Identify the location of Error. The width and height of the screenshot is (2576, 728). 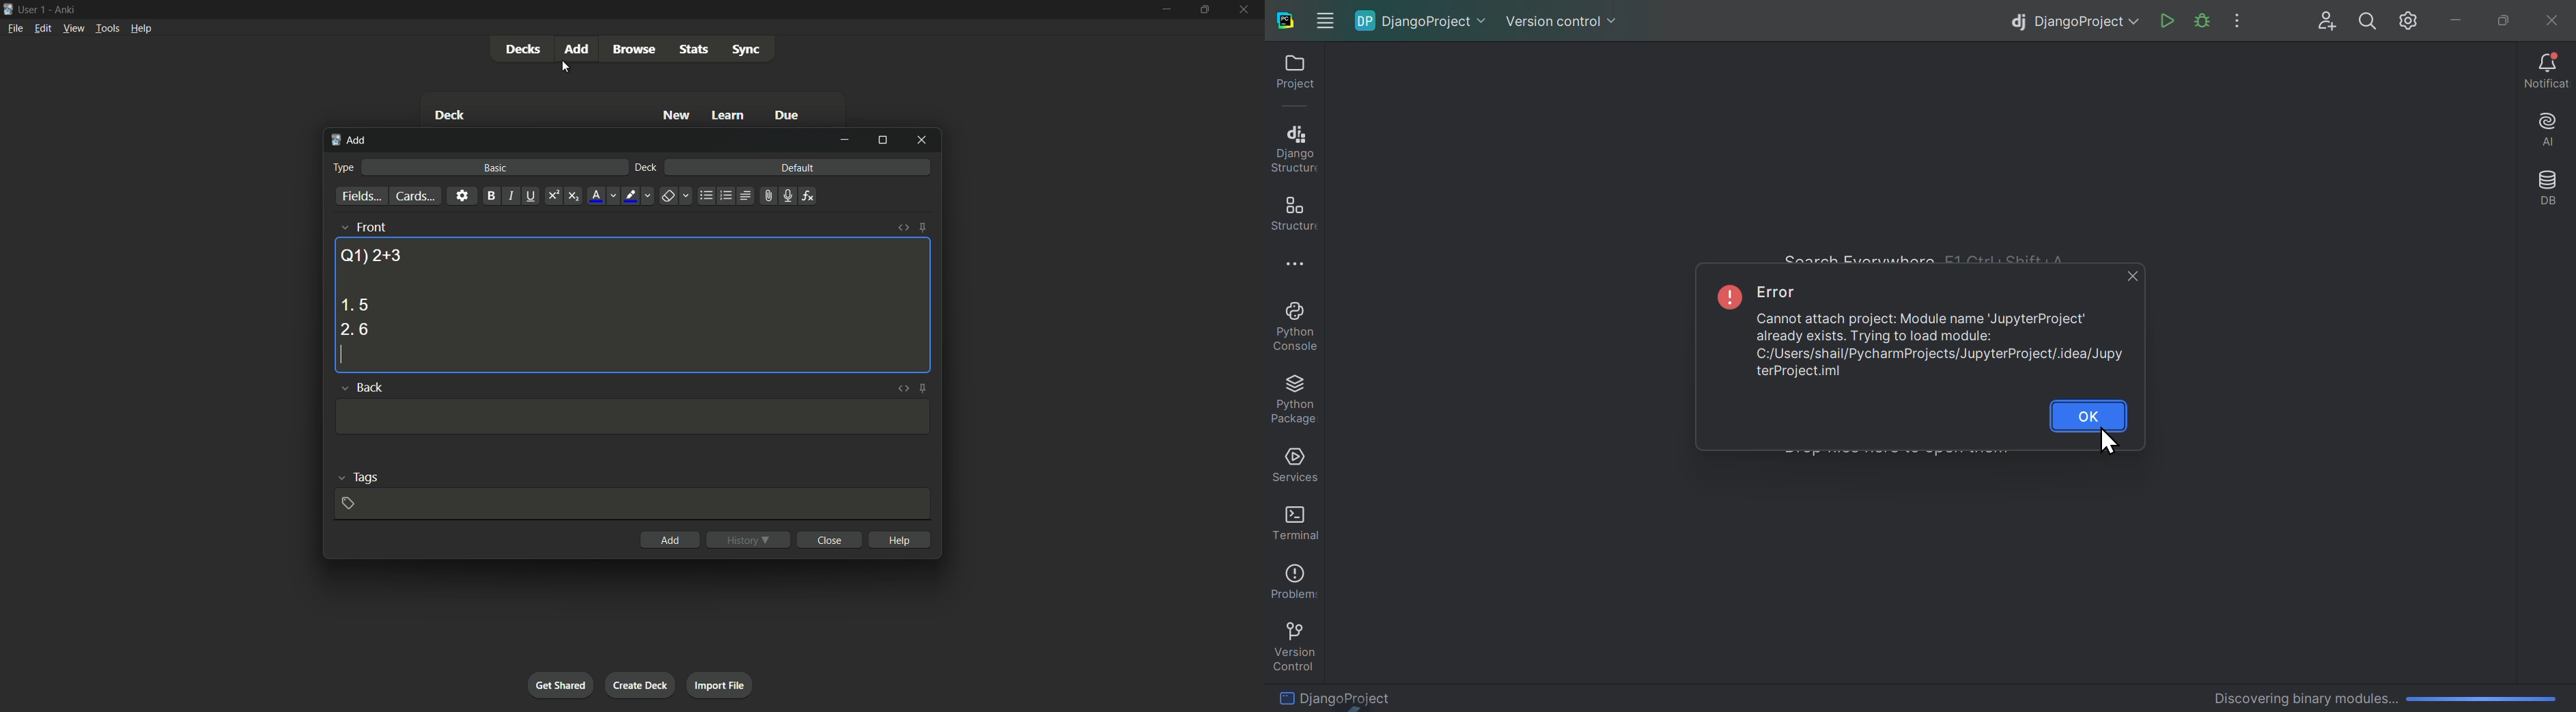
(1781, 295).